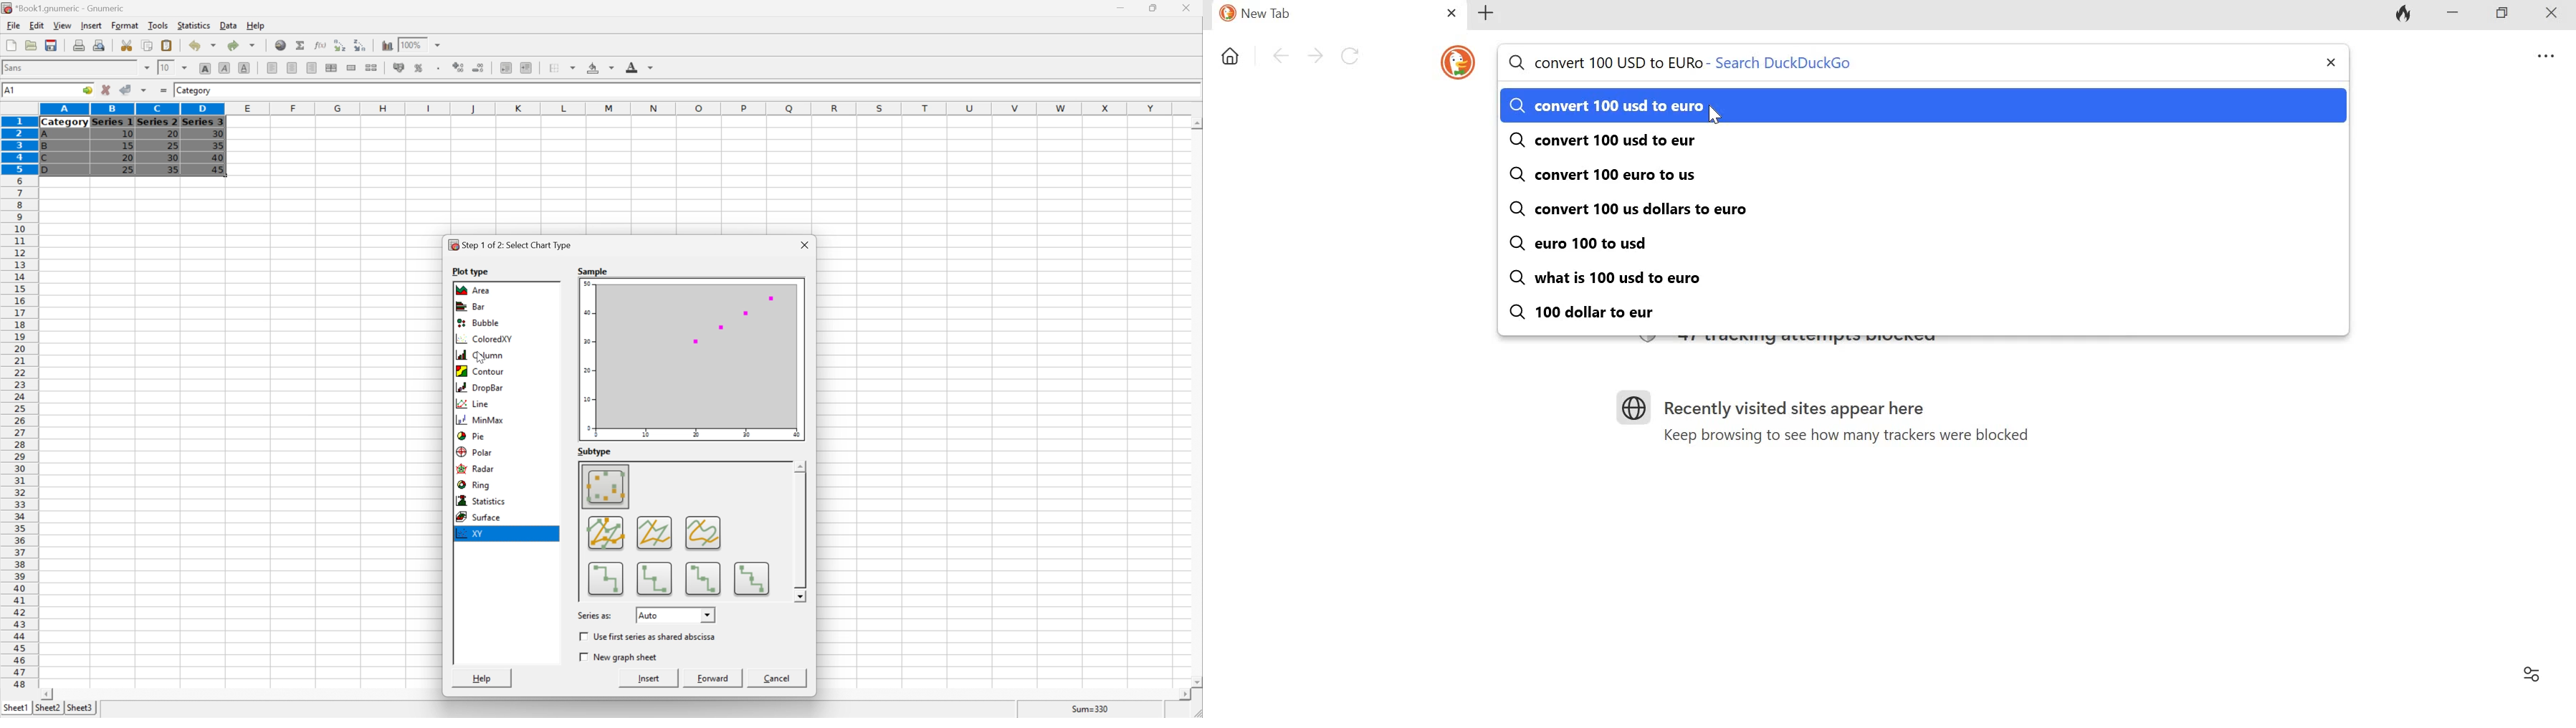  Describe the element at coordinates (477, 469) in the screenshot. I see `Radar` at that location.